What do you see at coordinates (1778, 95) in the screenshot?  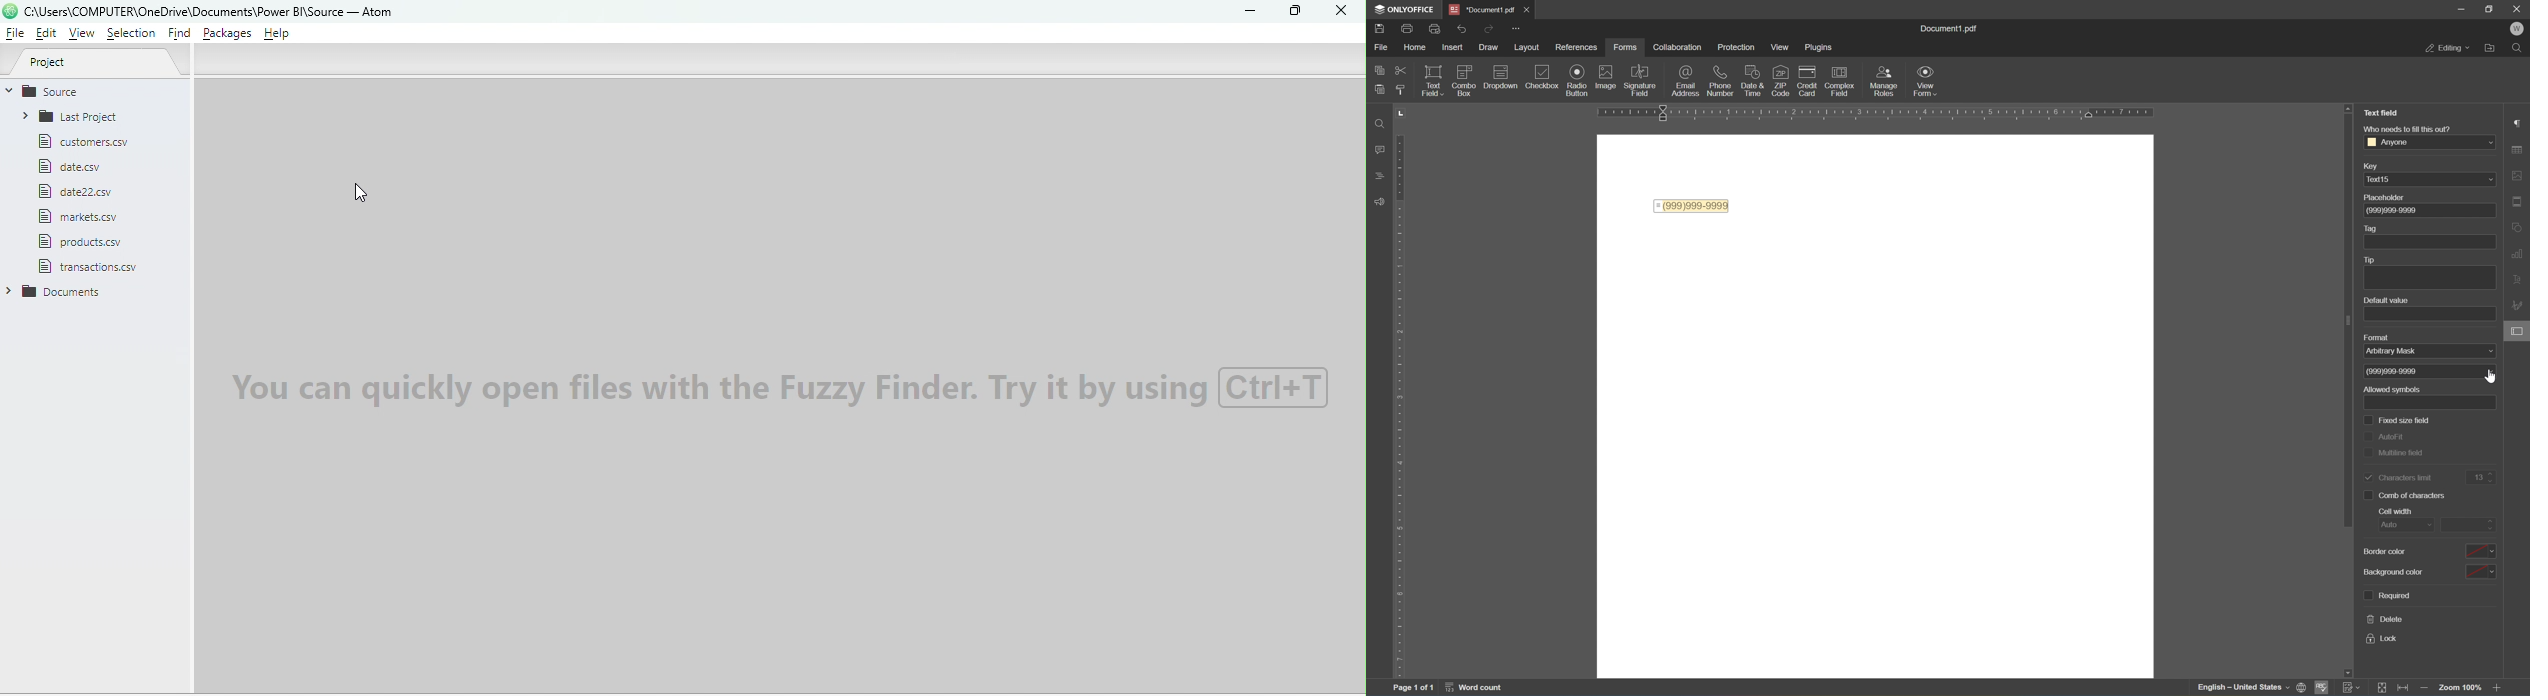 I see `insert phone number` at bounding box center [1778, 95].